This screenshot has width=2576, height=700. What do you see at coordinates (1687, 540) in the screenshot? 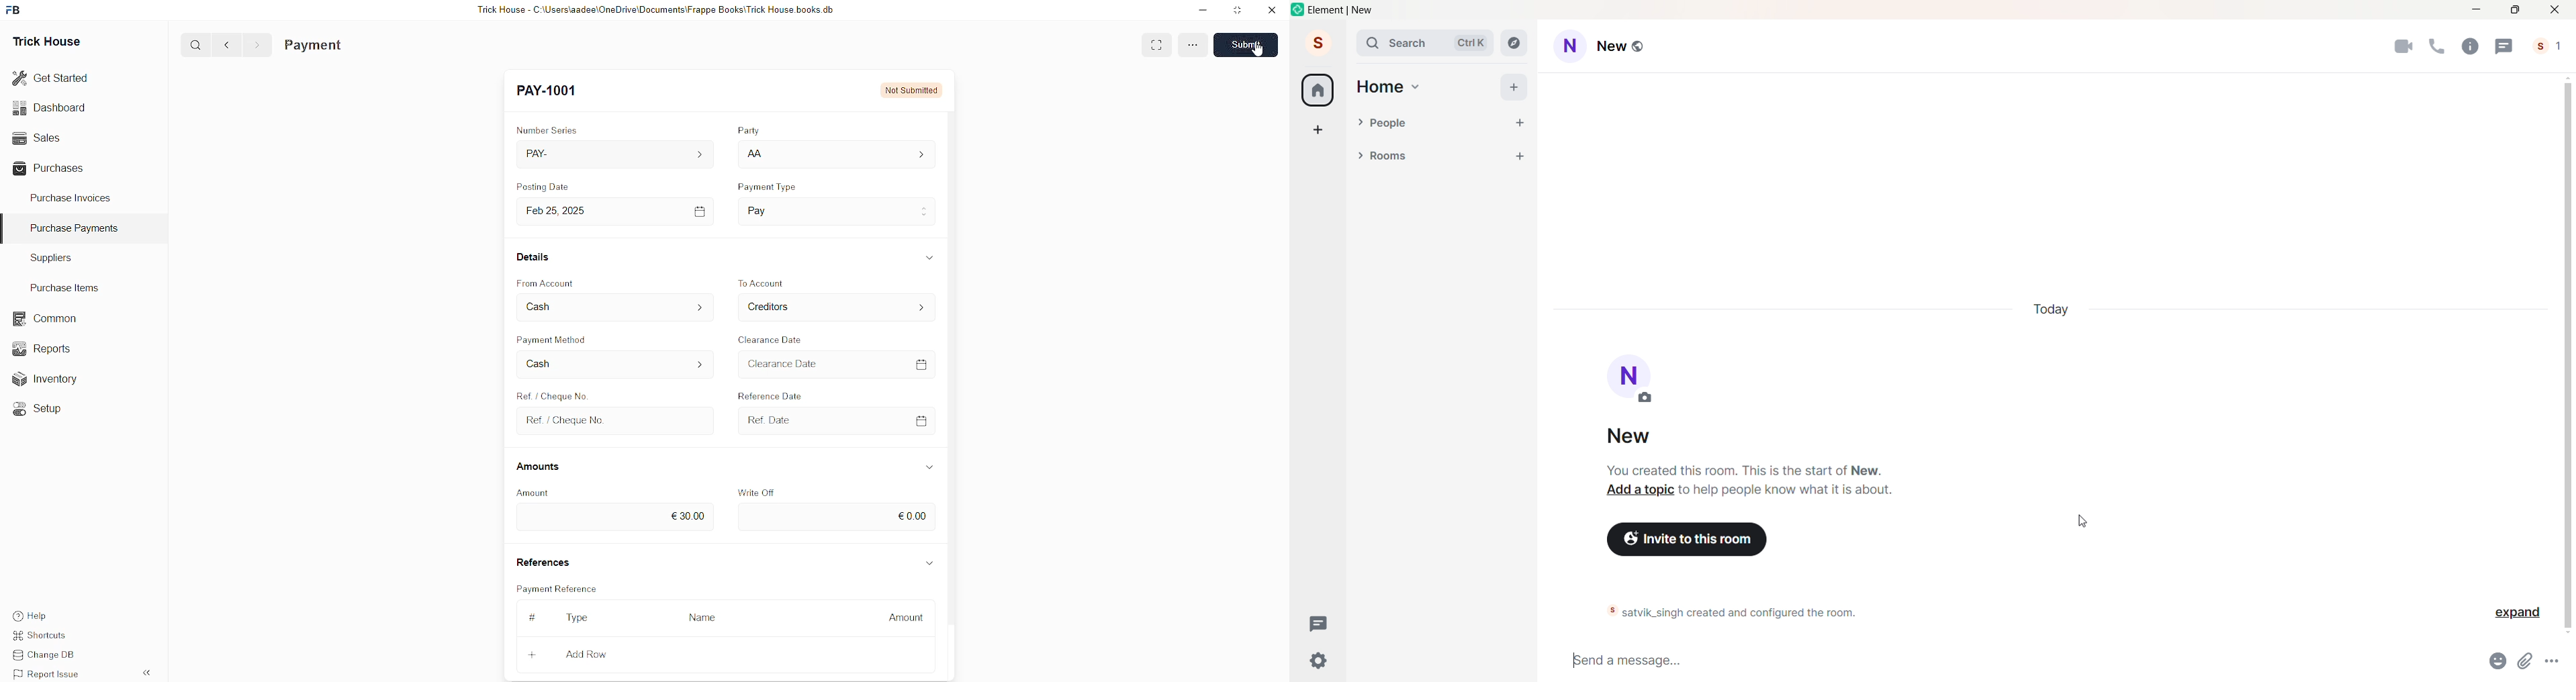
I see `Invite to this room` at bounding box center [1687, 540].